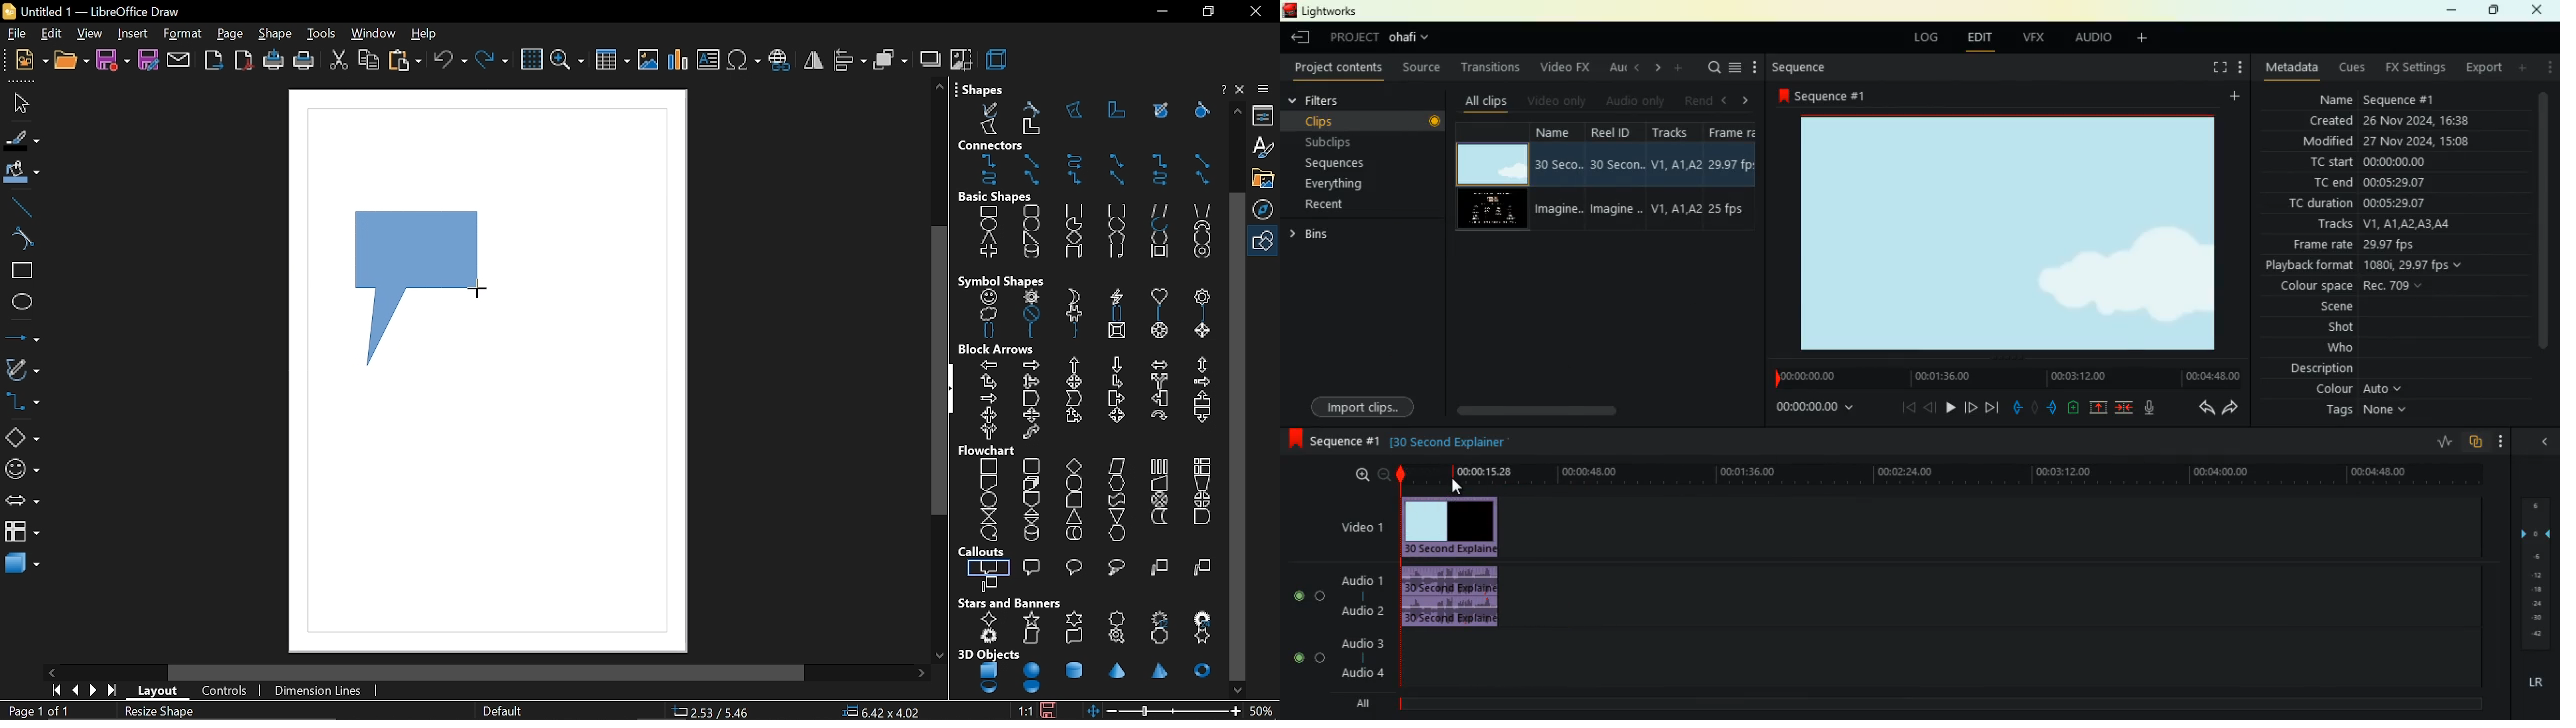 The width and height of the screenshot is (2576, 728). Describe the element at coordinates (1202, 254) in the screenshot. I see `ring` at that location.